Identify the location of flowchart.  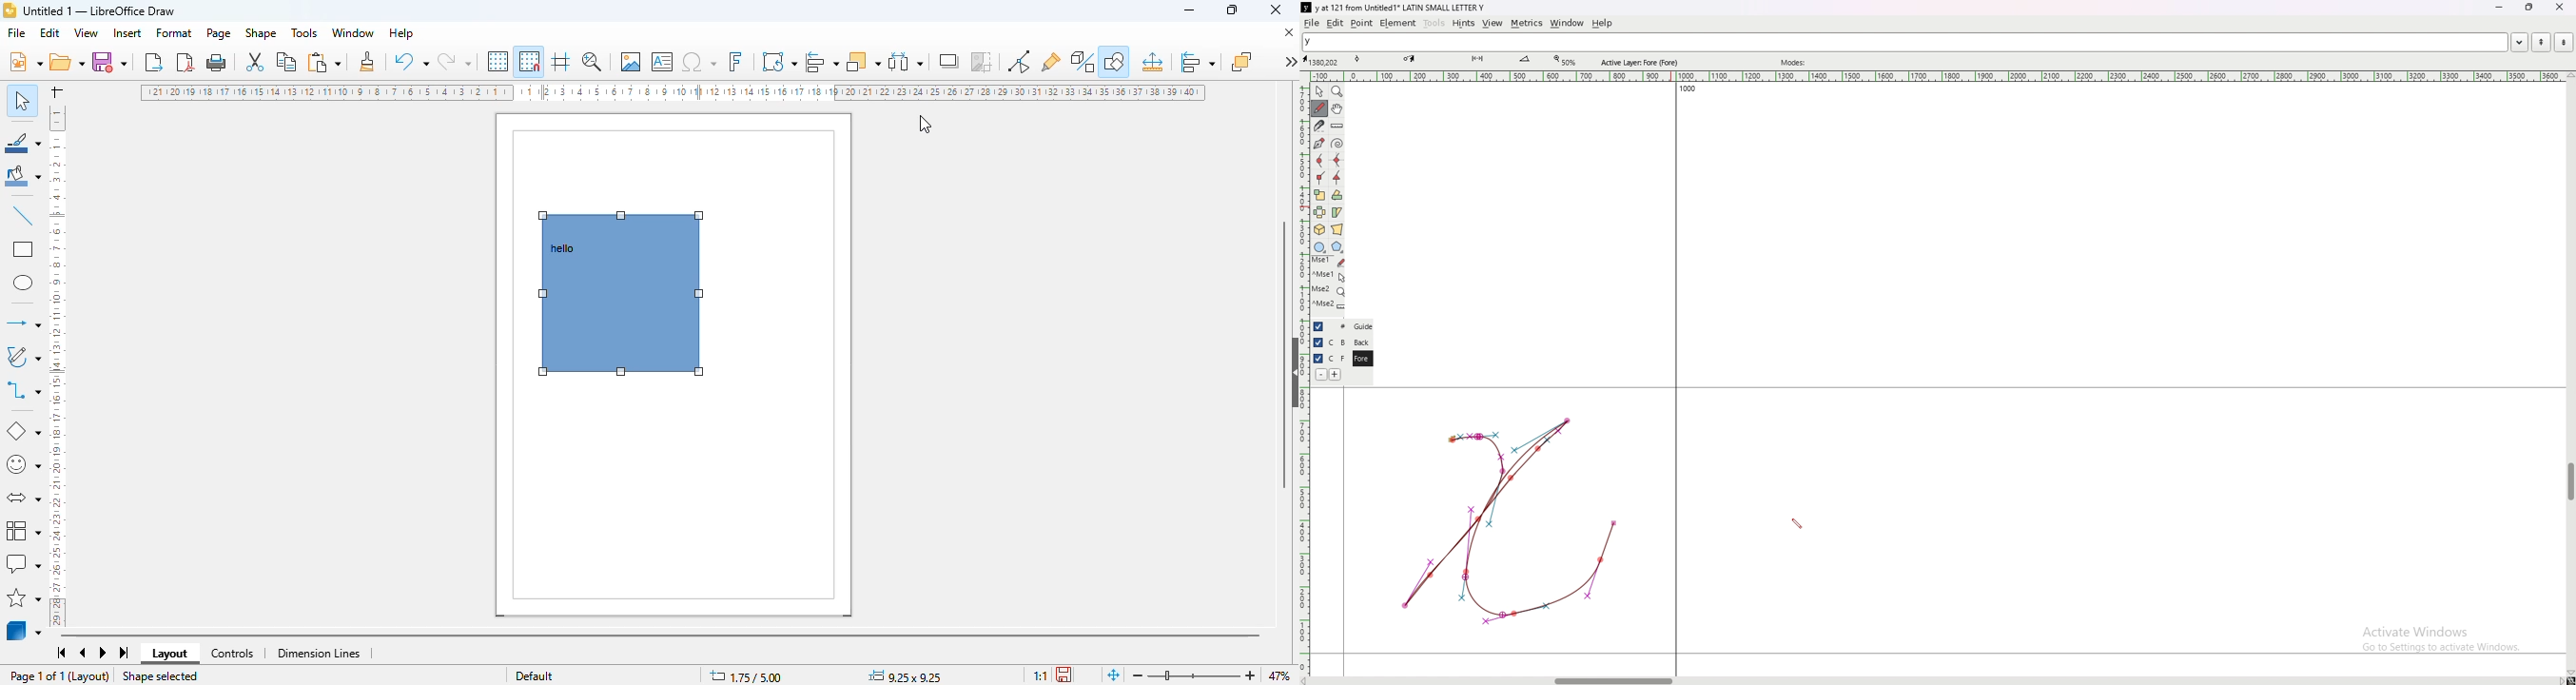
(24, 529).